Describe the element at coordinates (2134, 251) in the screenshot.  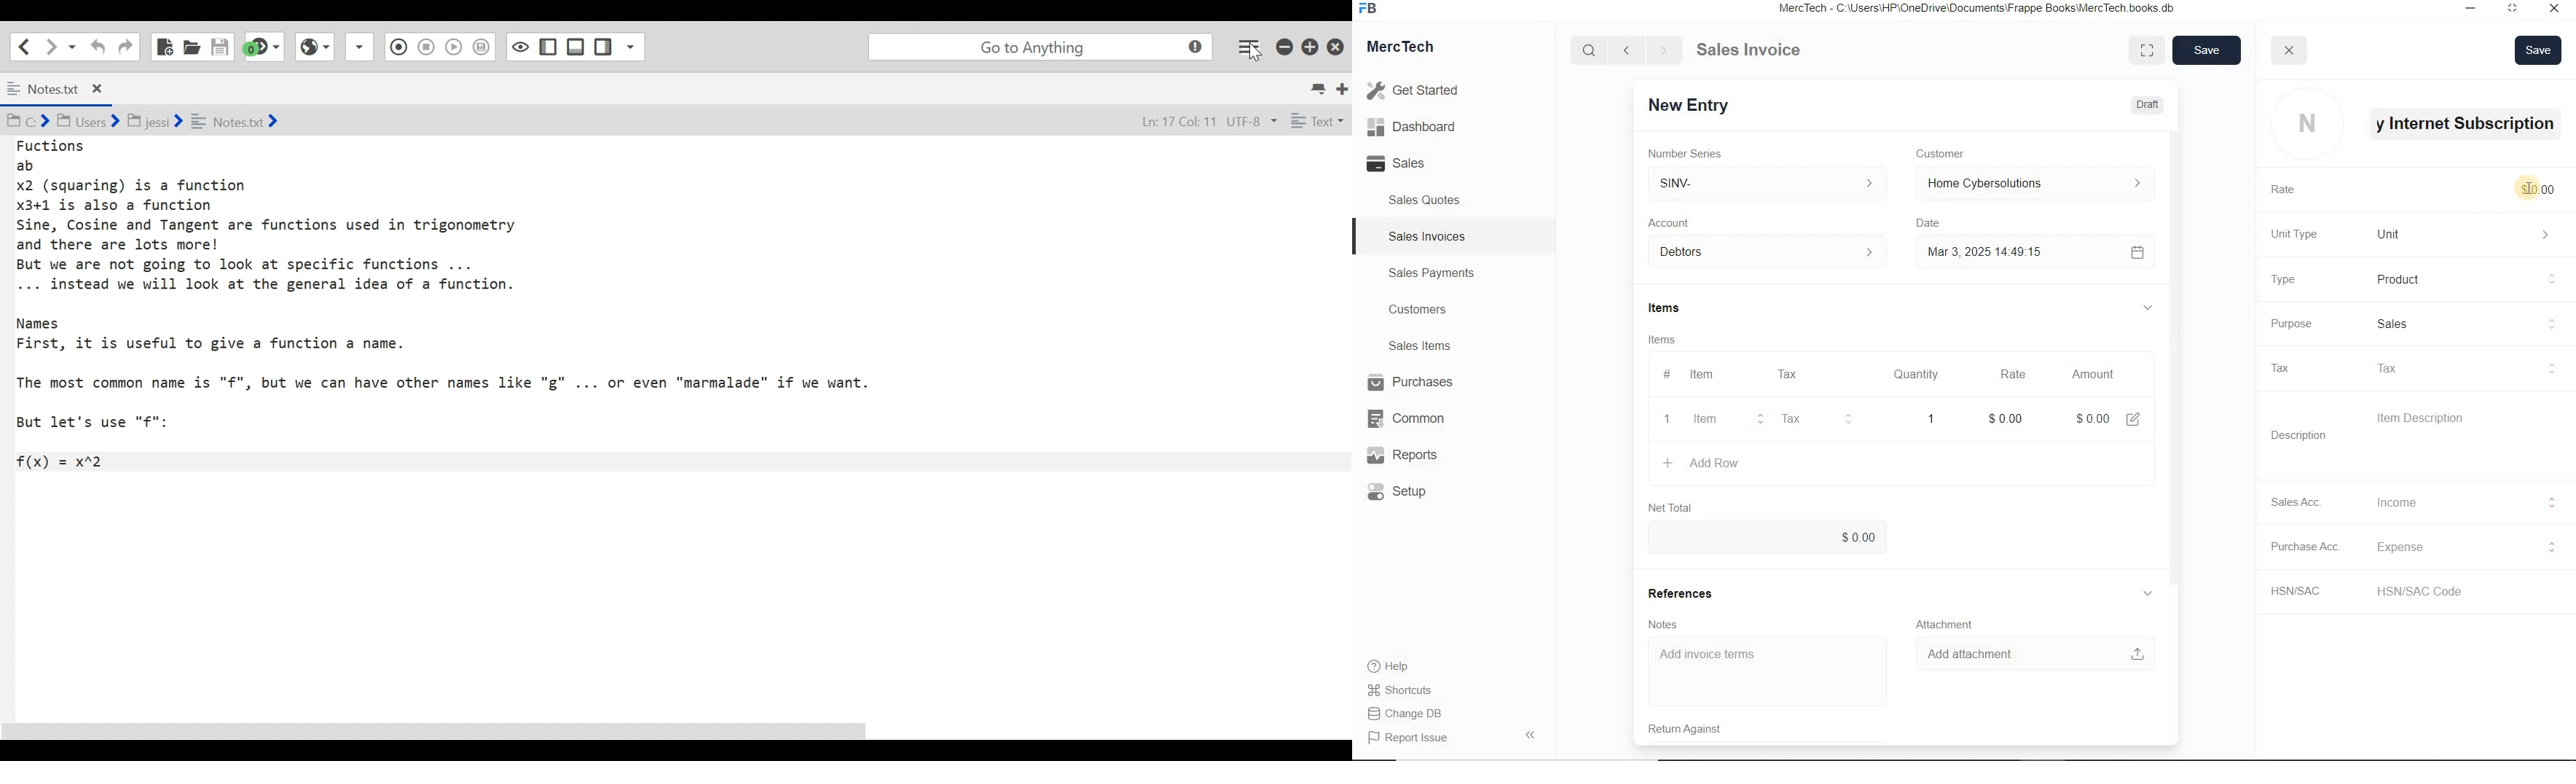
I see `Calendar` at that location.